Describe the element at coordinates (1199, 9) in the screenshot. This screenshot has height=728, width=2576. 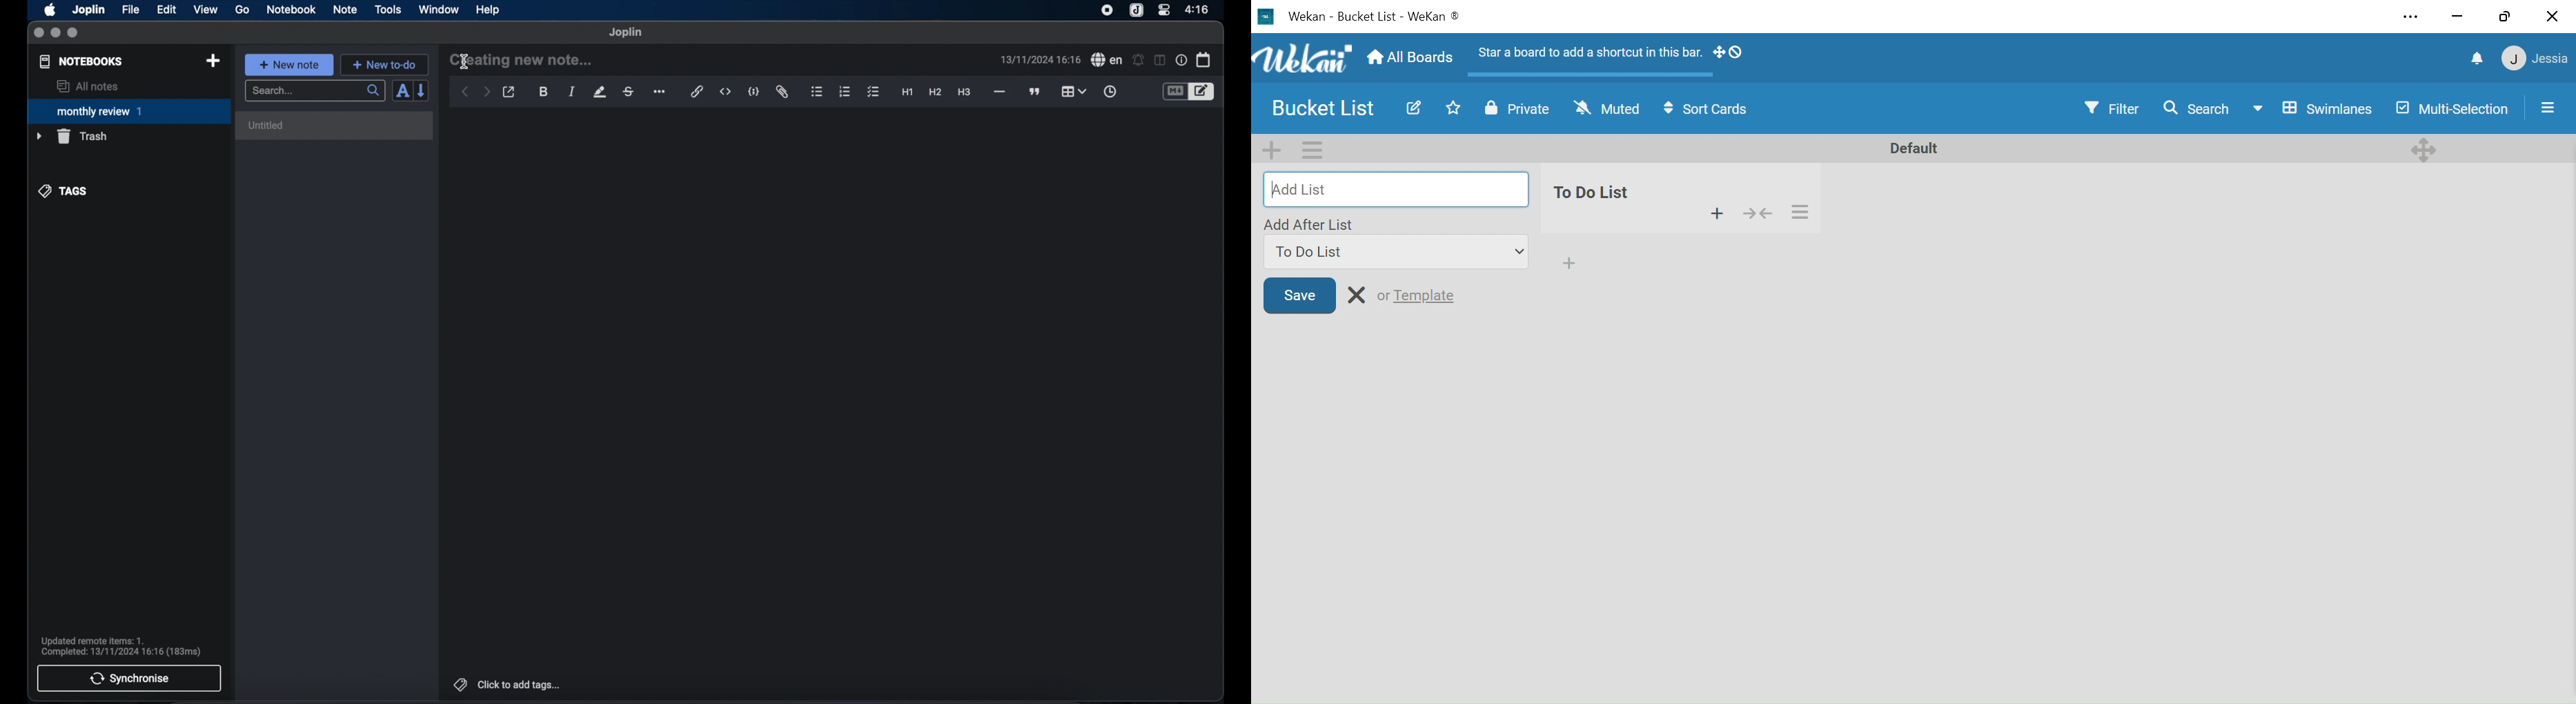
I see `time` at that location.